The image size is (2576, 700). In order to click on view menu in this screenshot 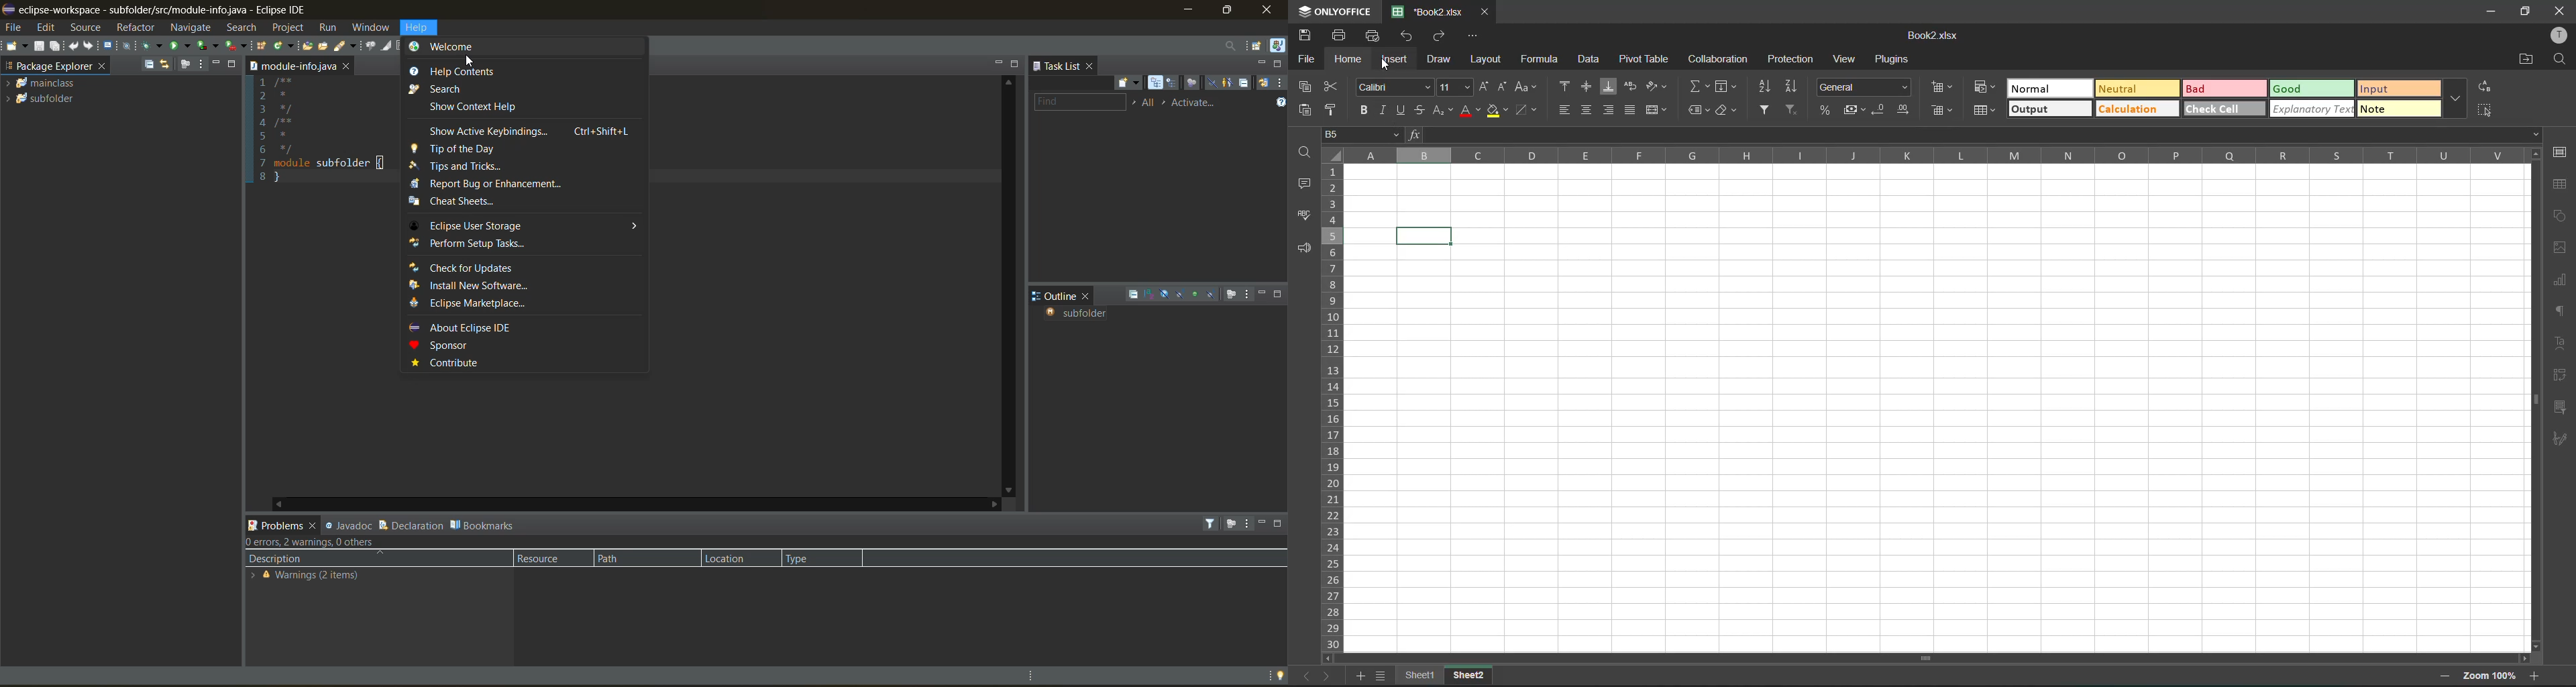, I will do `click(1250, 523)`.